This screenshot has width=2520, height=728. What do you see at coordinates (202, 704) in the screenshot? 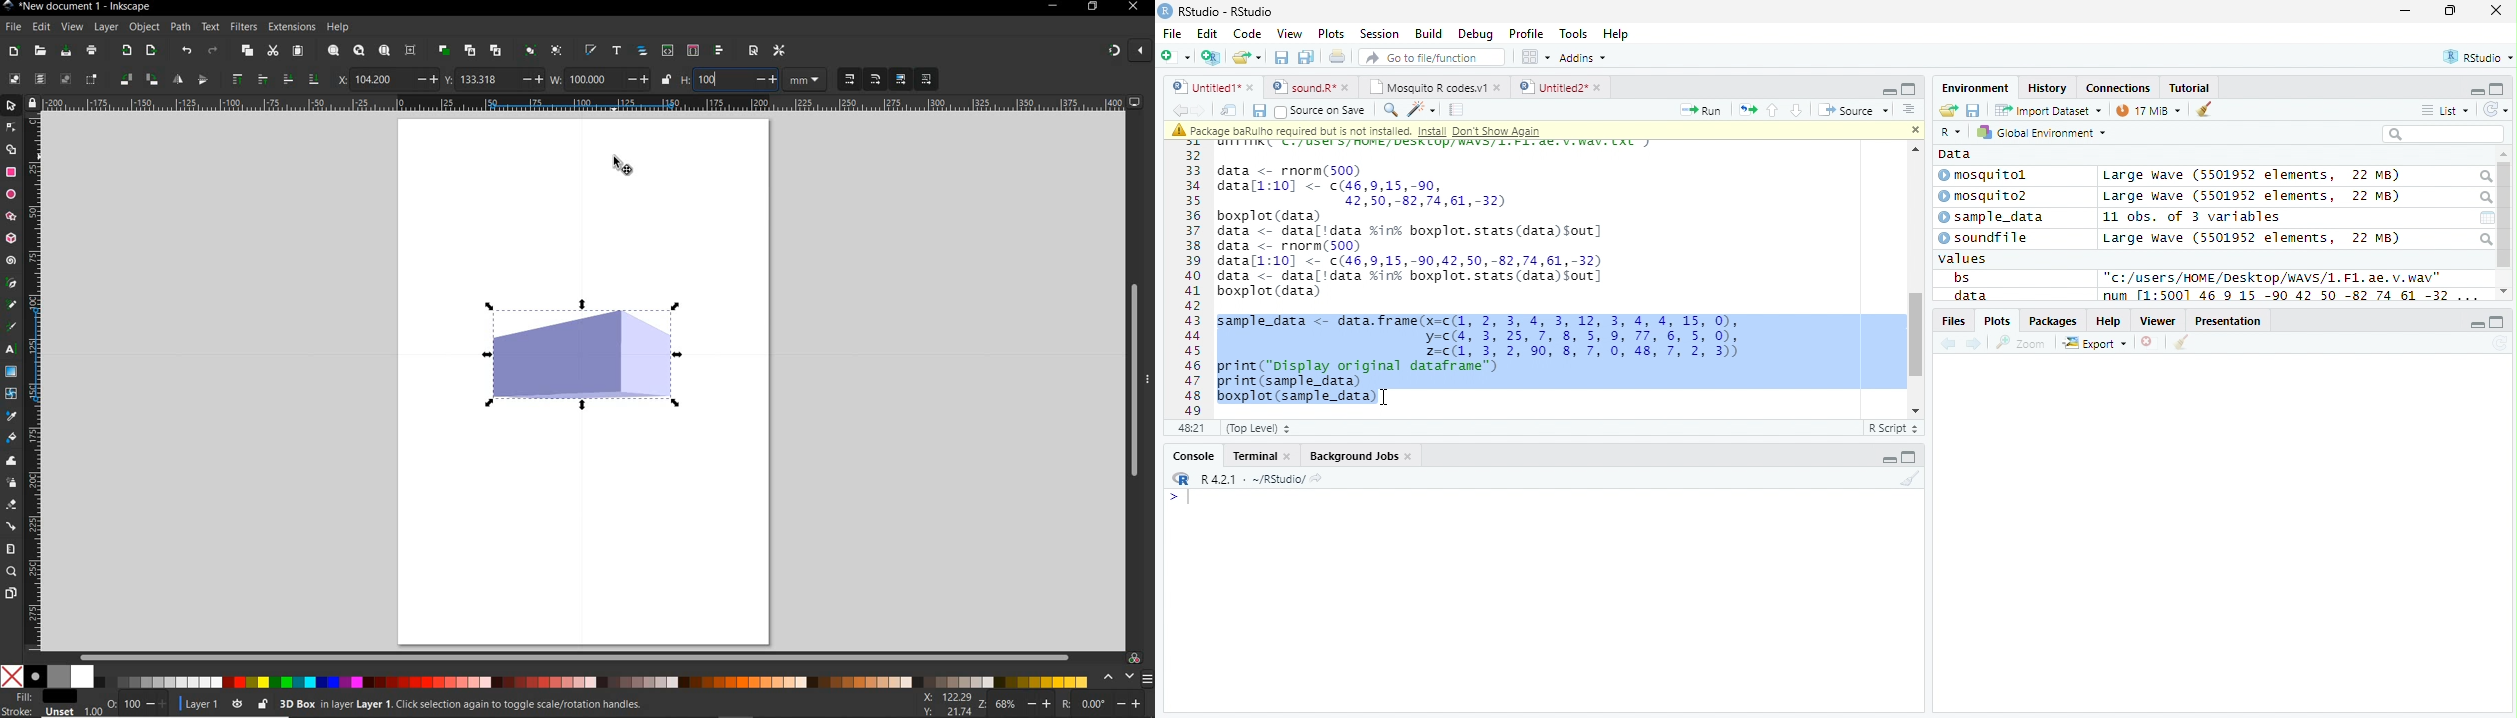
I see `current layer` at bounding box center [202, 704].